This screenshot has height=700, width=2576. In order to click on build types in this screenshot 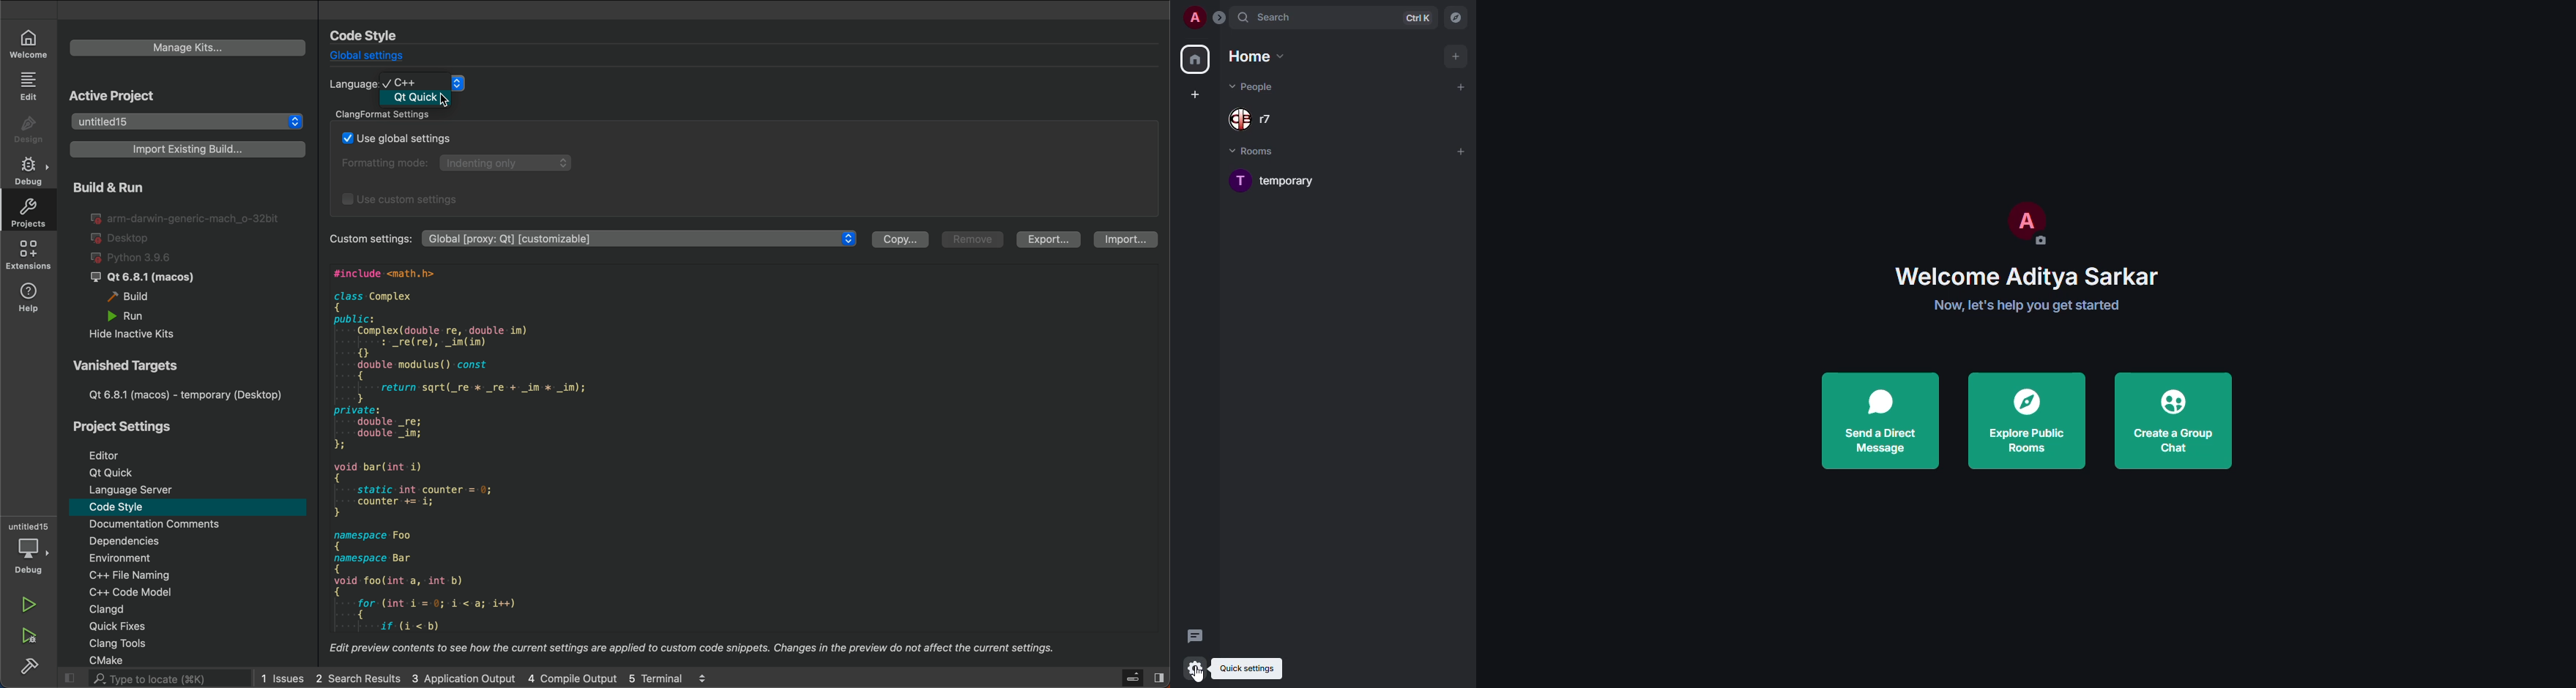, I will do `click(180, 262)`.